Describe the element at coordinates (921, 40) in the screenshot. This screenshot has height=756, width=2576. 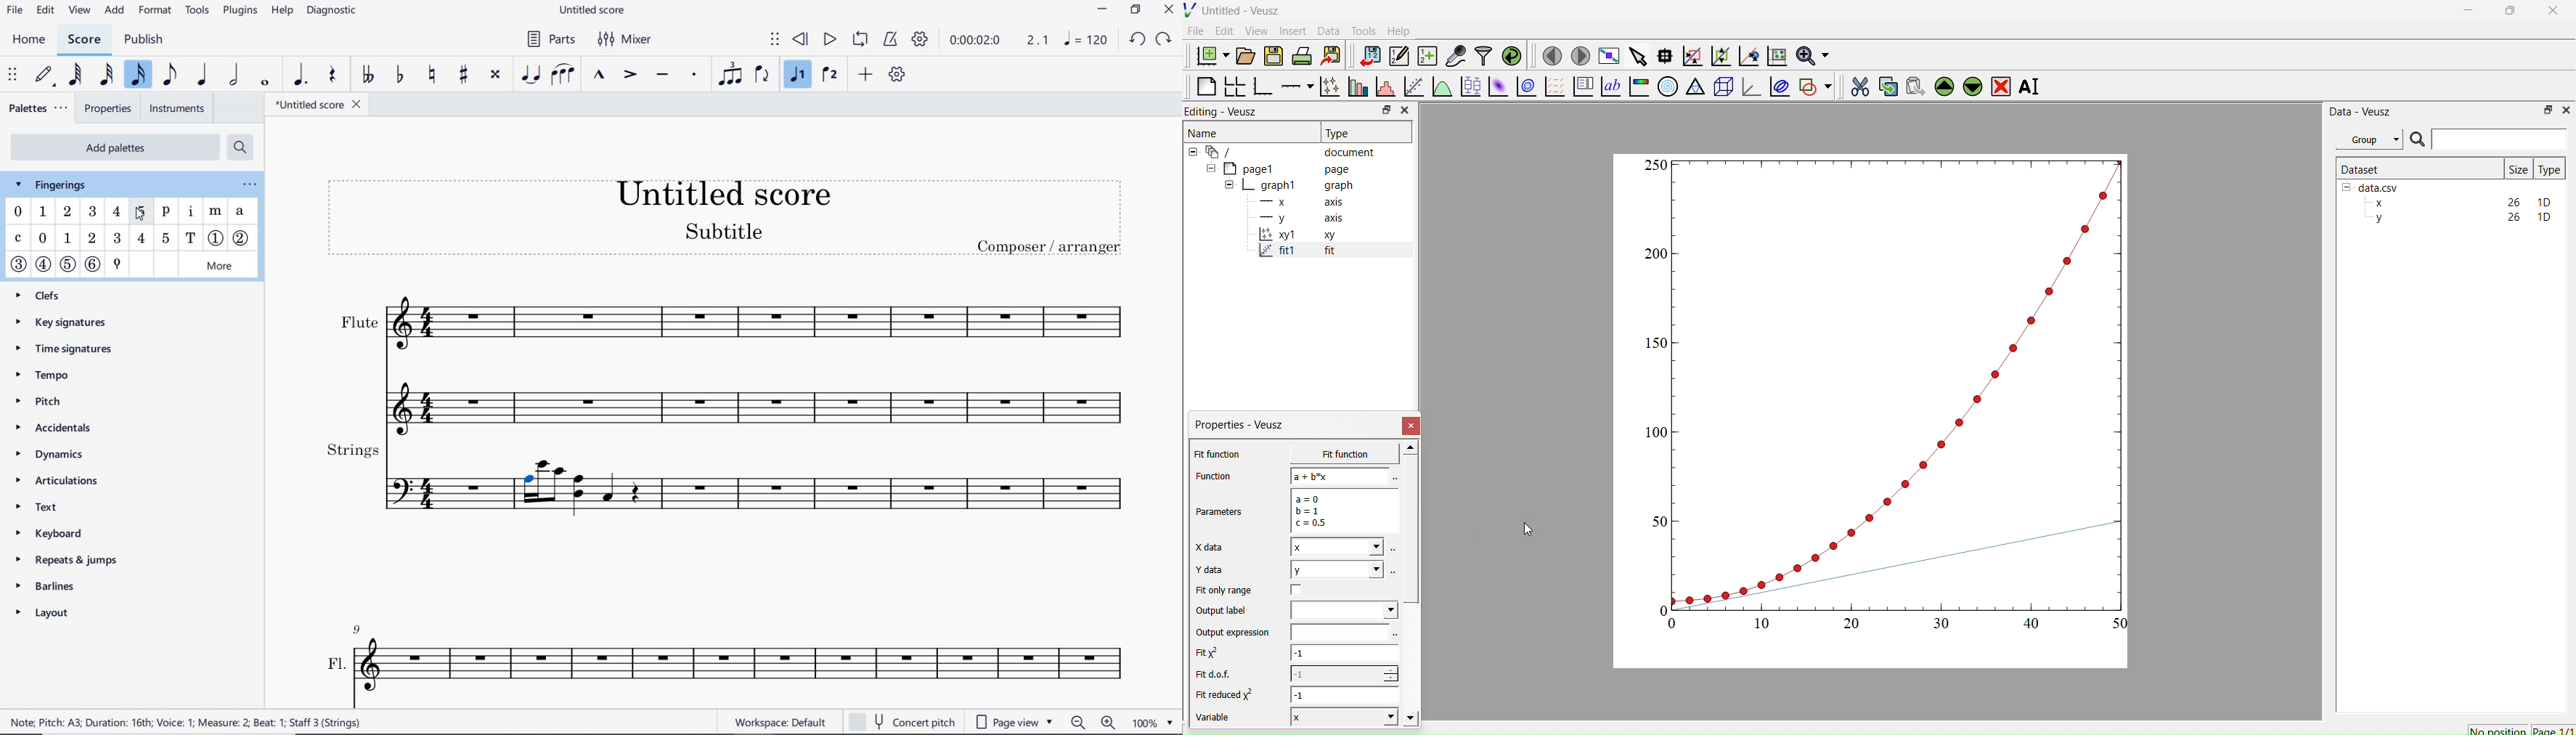
I see `playback settings` at that location.